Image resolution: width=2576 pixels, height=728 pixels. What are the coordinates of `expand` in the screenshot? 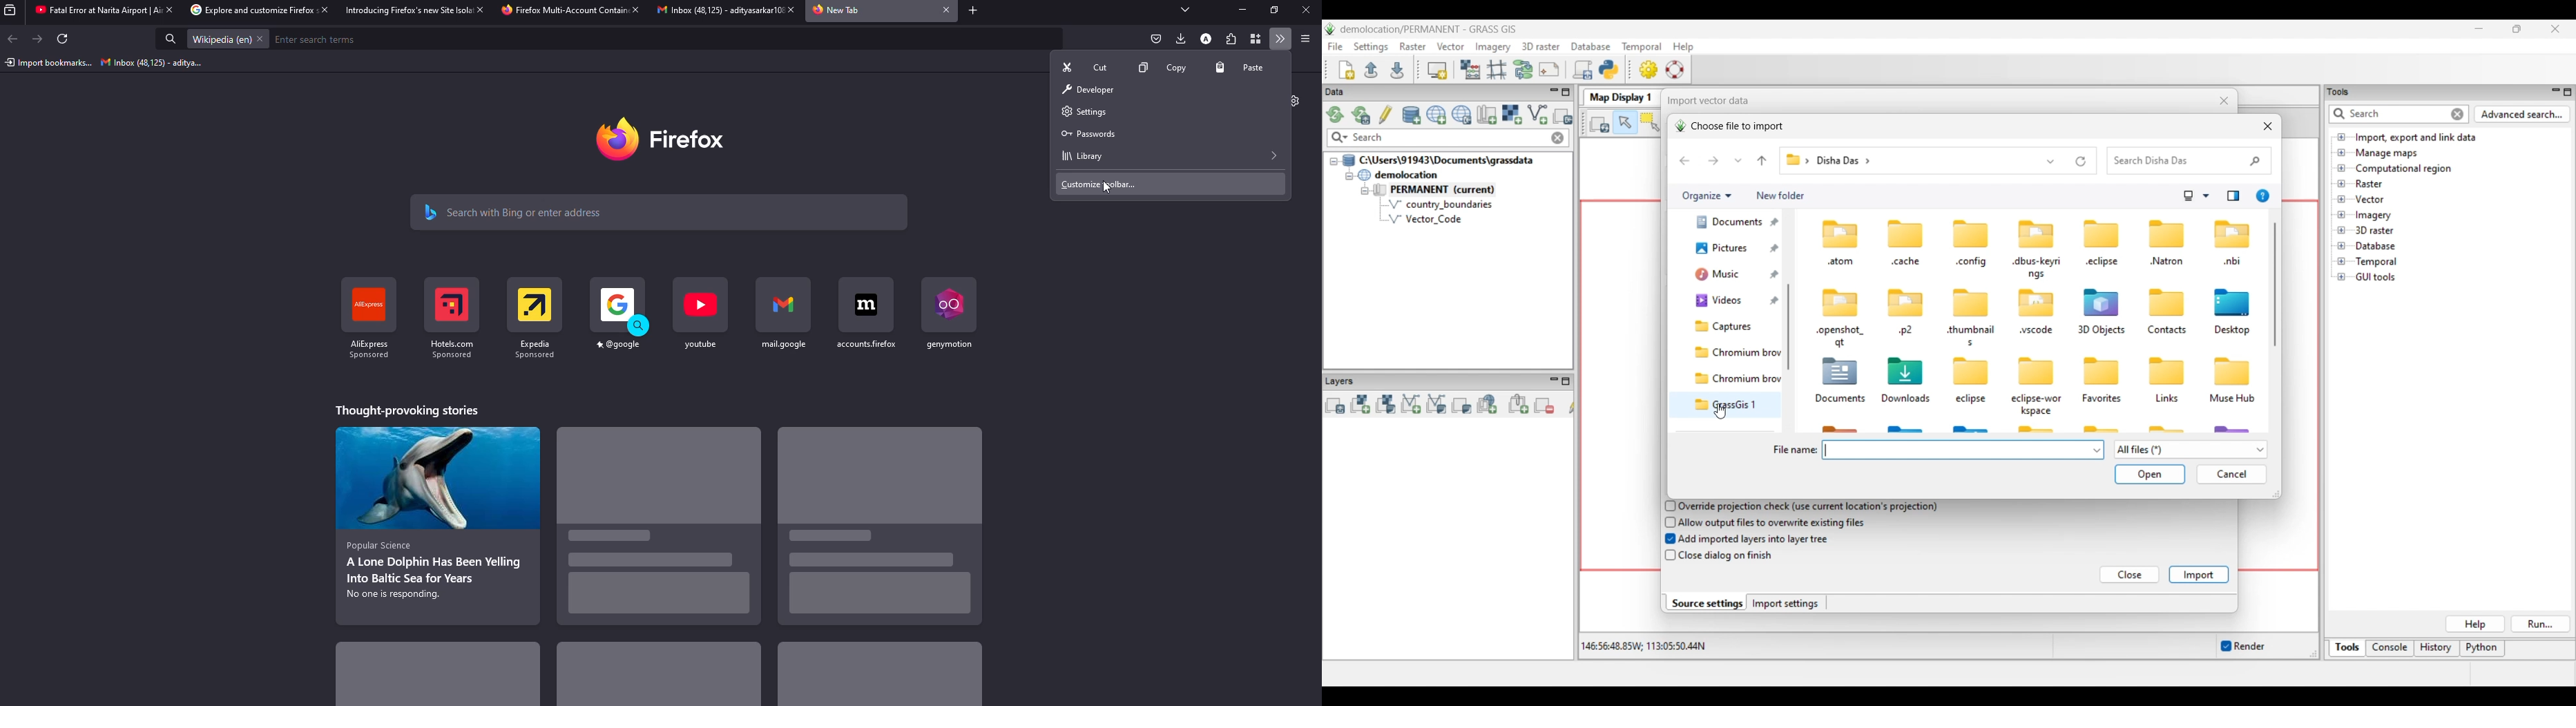 It's located at (1277, 155).